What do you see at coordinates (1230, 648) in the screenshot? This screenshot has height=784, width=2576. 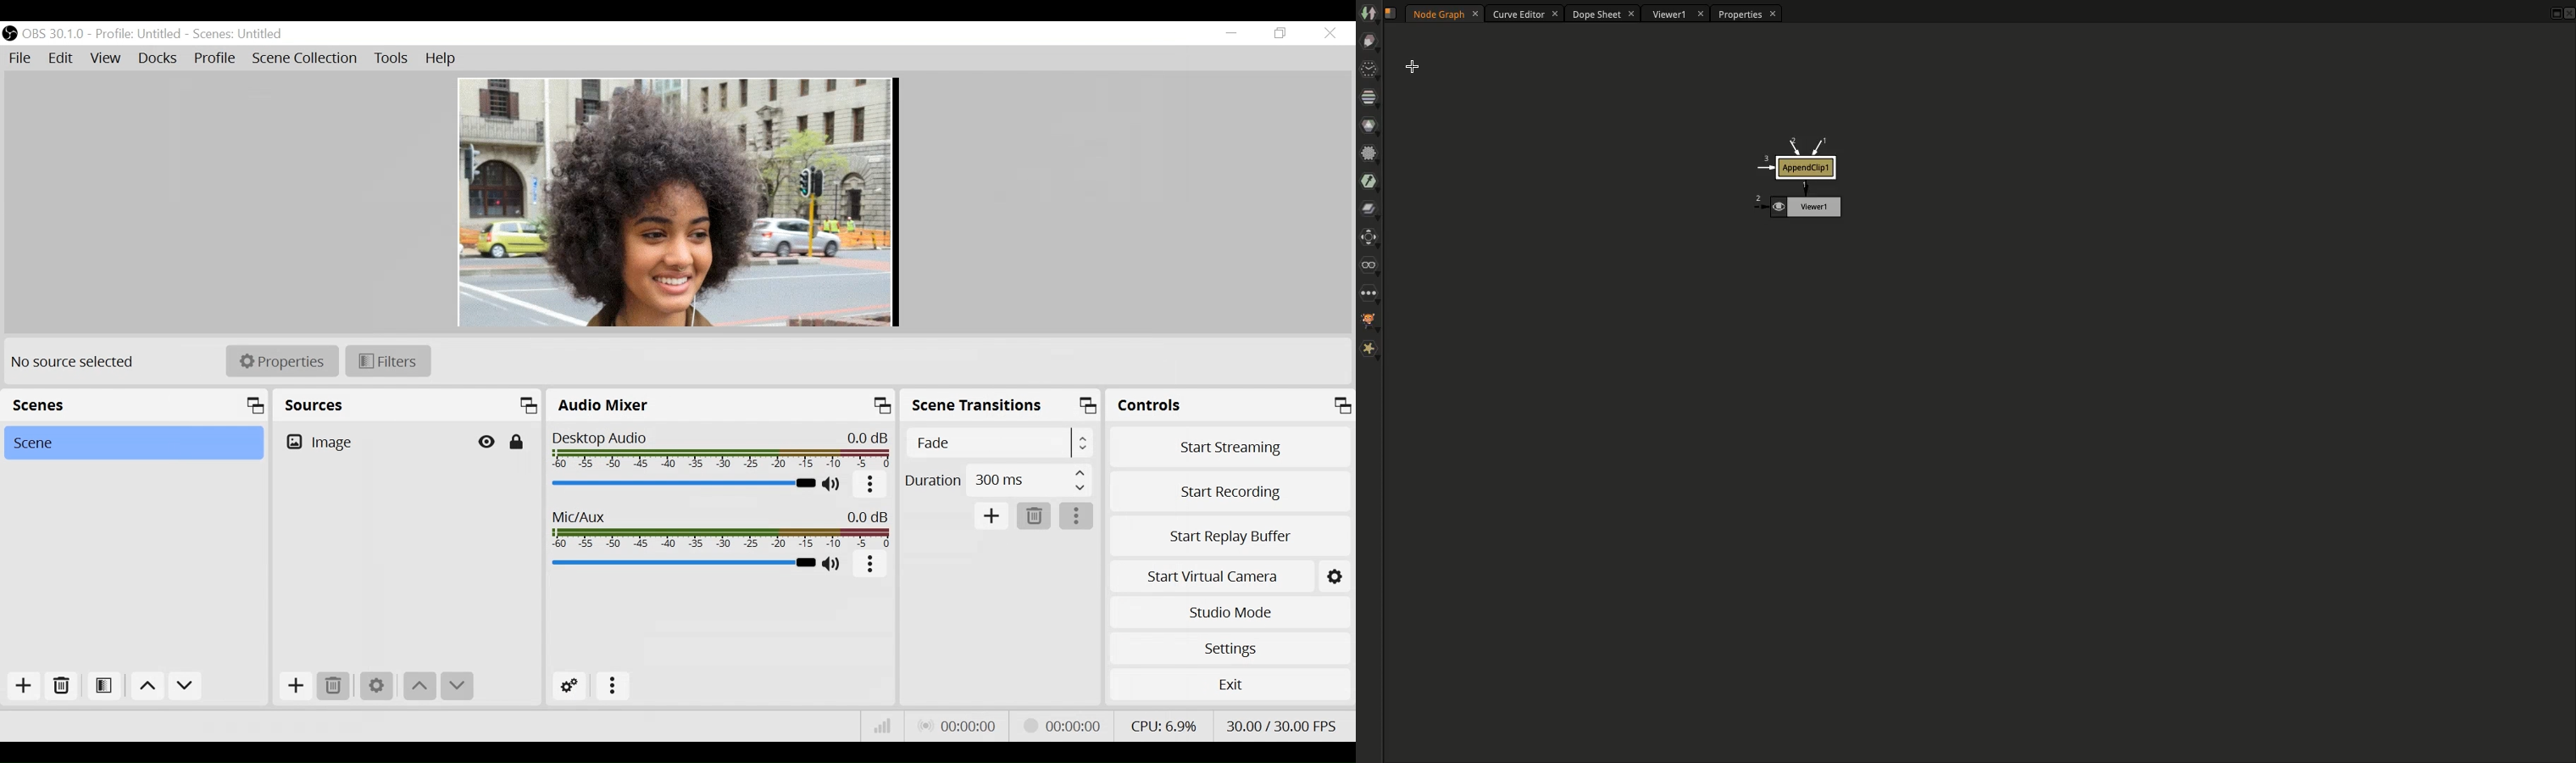 I see `Settings` at bounding box center [1230, 648].